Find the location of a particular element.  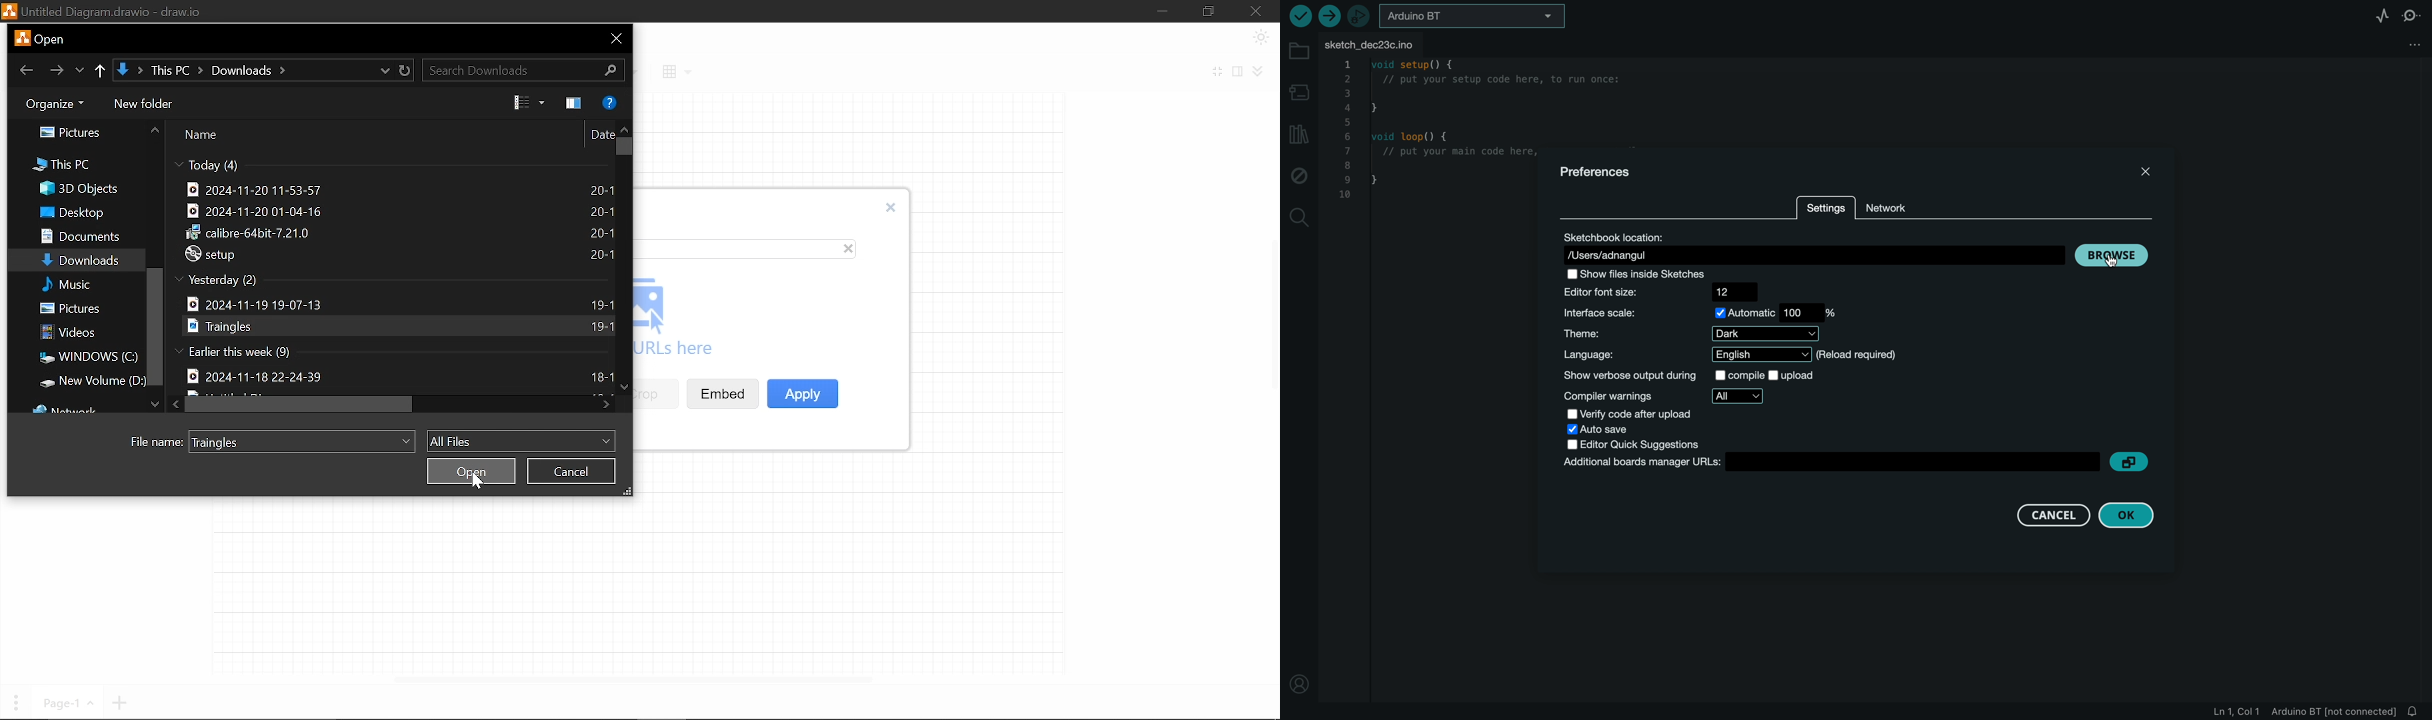

19-1 is located at coordinates (598, 303).